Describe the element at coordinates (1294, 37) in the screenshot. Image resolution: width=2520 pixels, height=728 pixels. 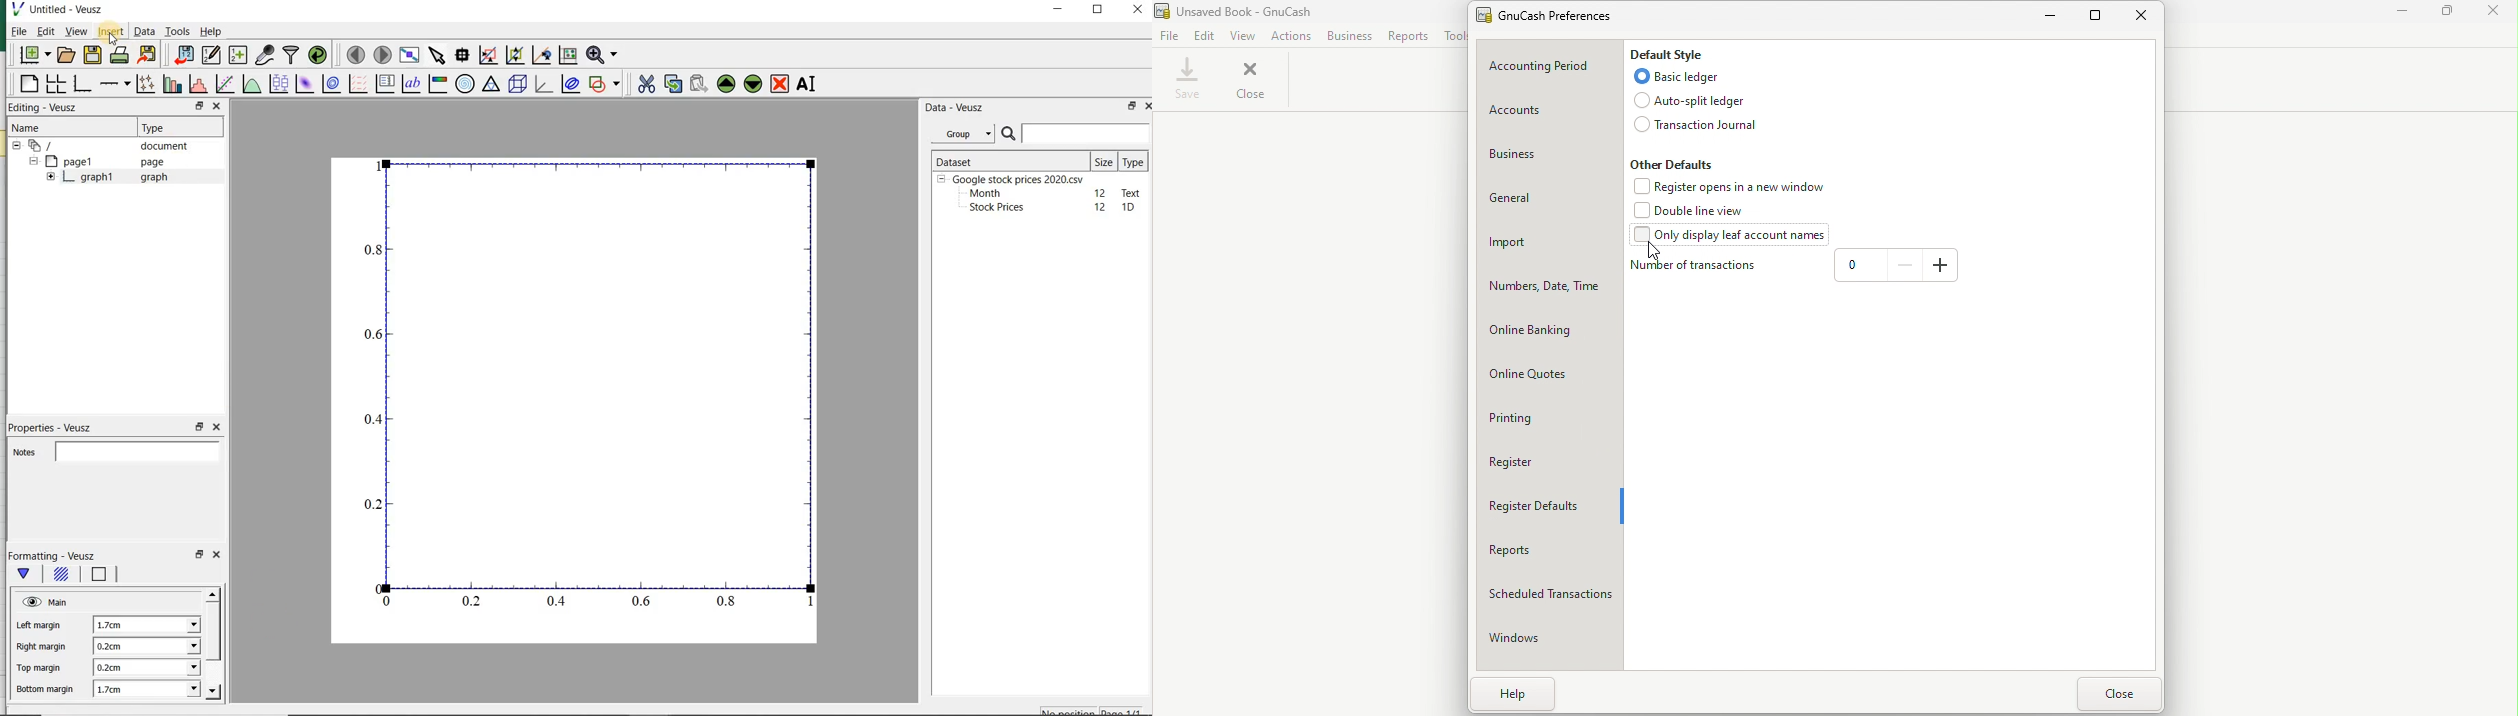
I see `Actions` at that location.